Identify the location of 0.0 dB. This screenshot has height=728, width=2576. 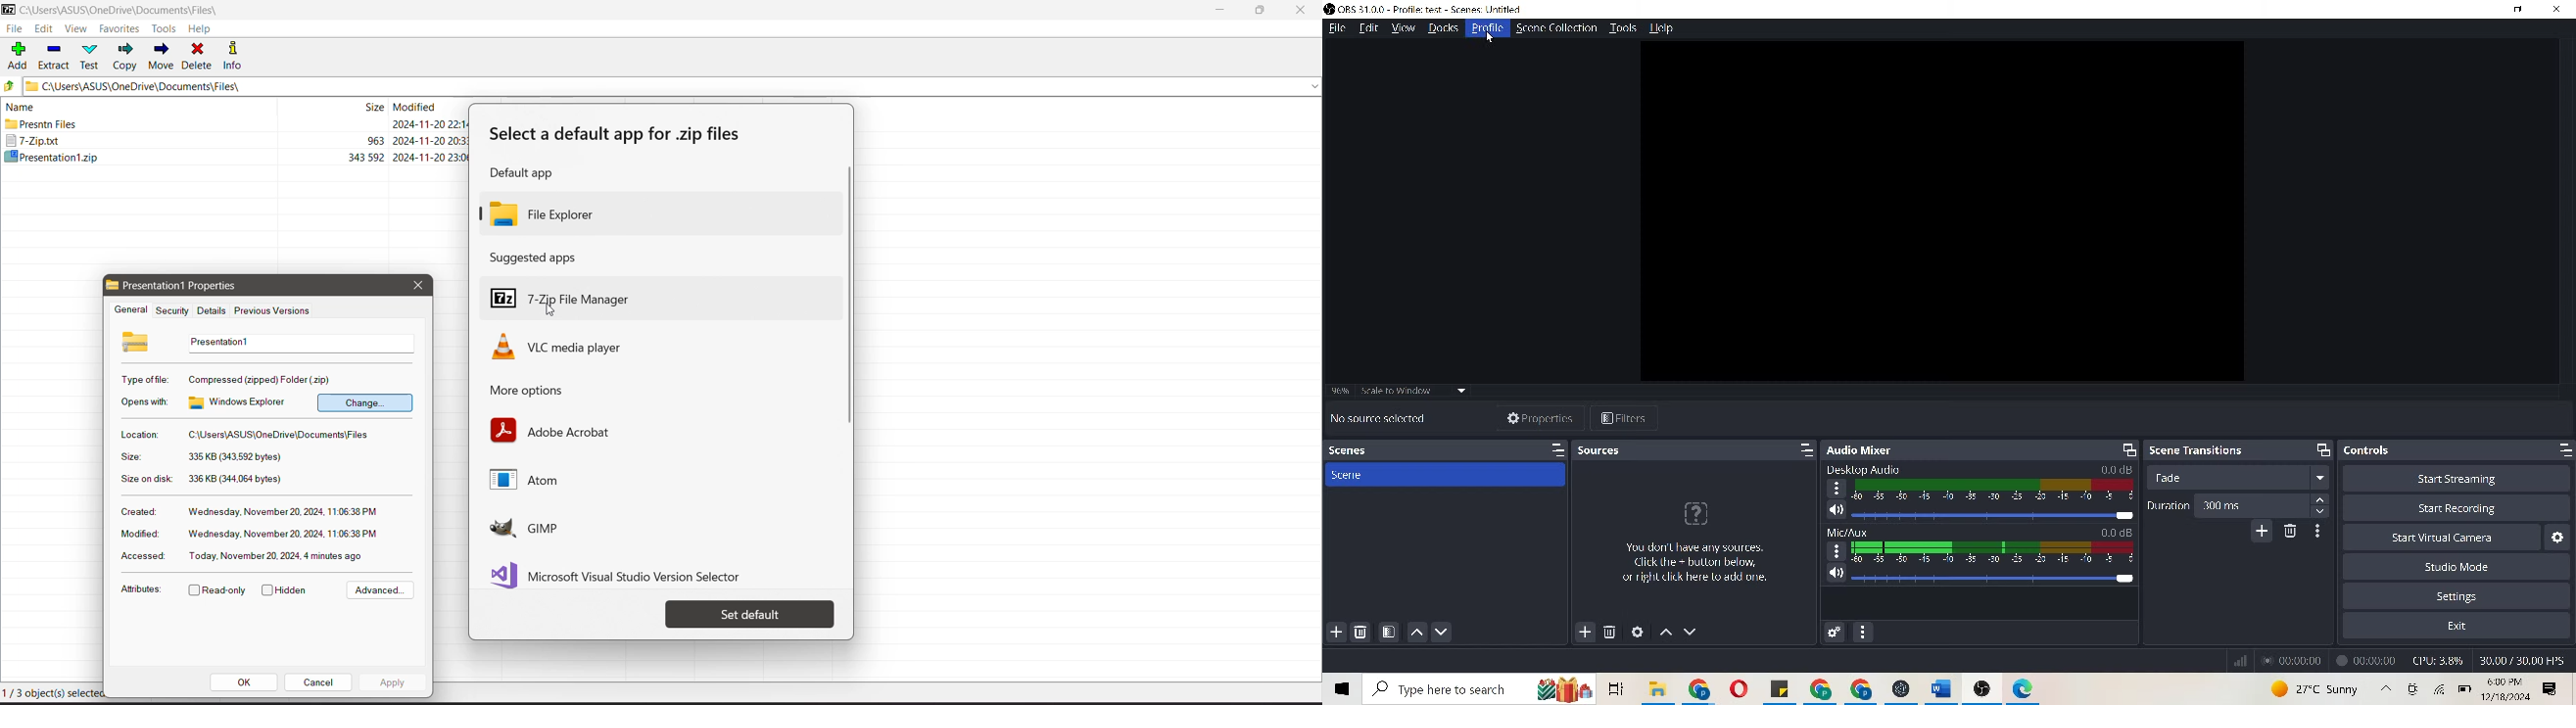
(2119, 533).